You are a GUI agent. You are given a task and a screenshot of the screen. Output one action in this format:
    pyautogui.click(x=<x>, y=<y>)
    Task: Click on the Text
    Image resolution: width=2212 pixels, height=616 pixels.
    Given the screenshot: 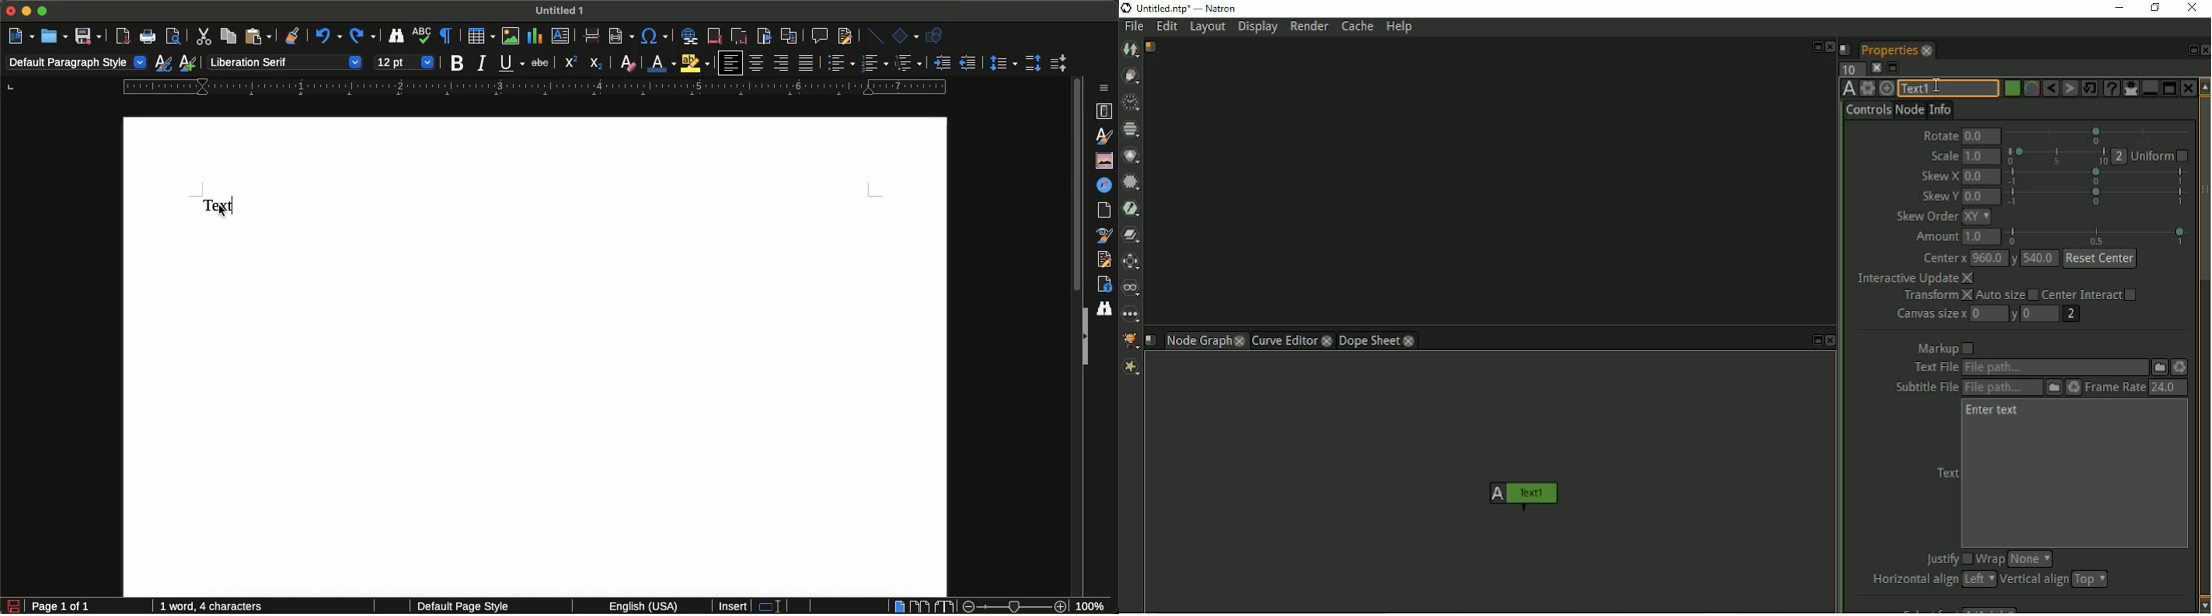 What is the action you would take?
    pyautogui.click(x=222, y=206)
    